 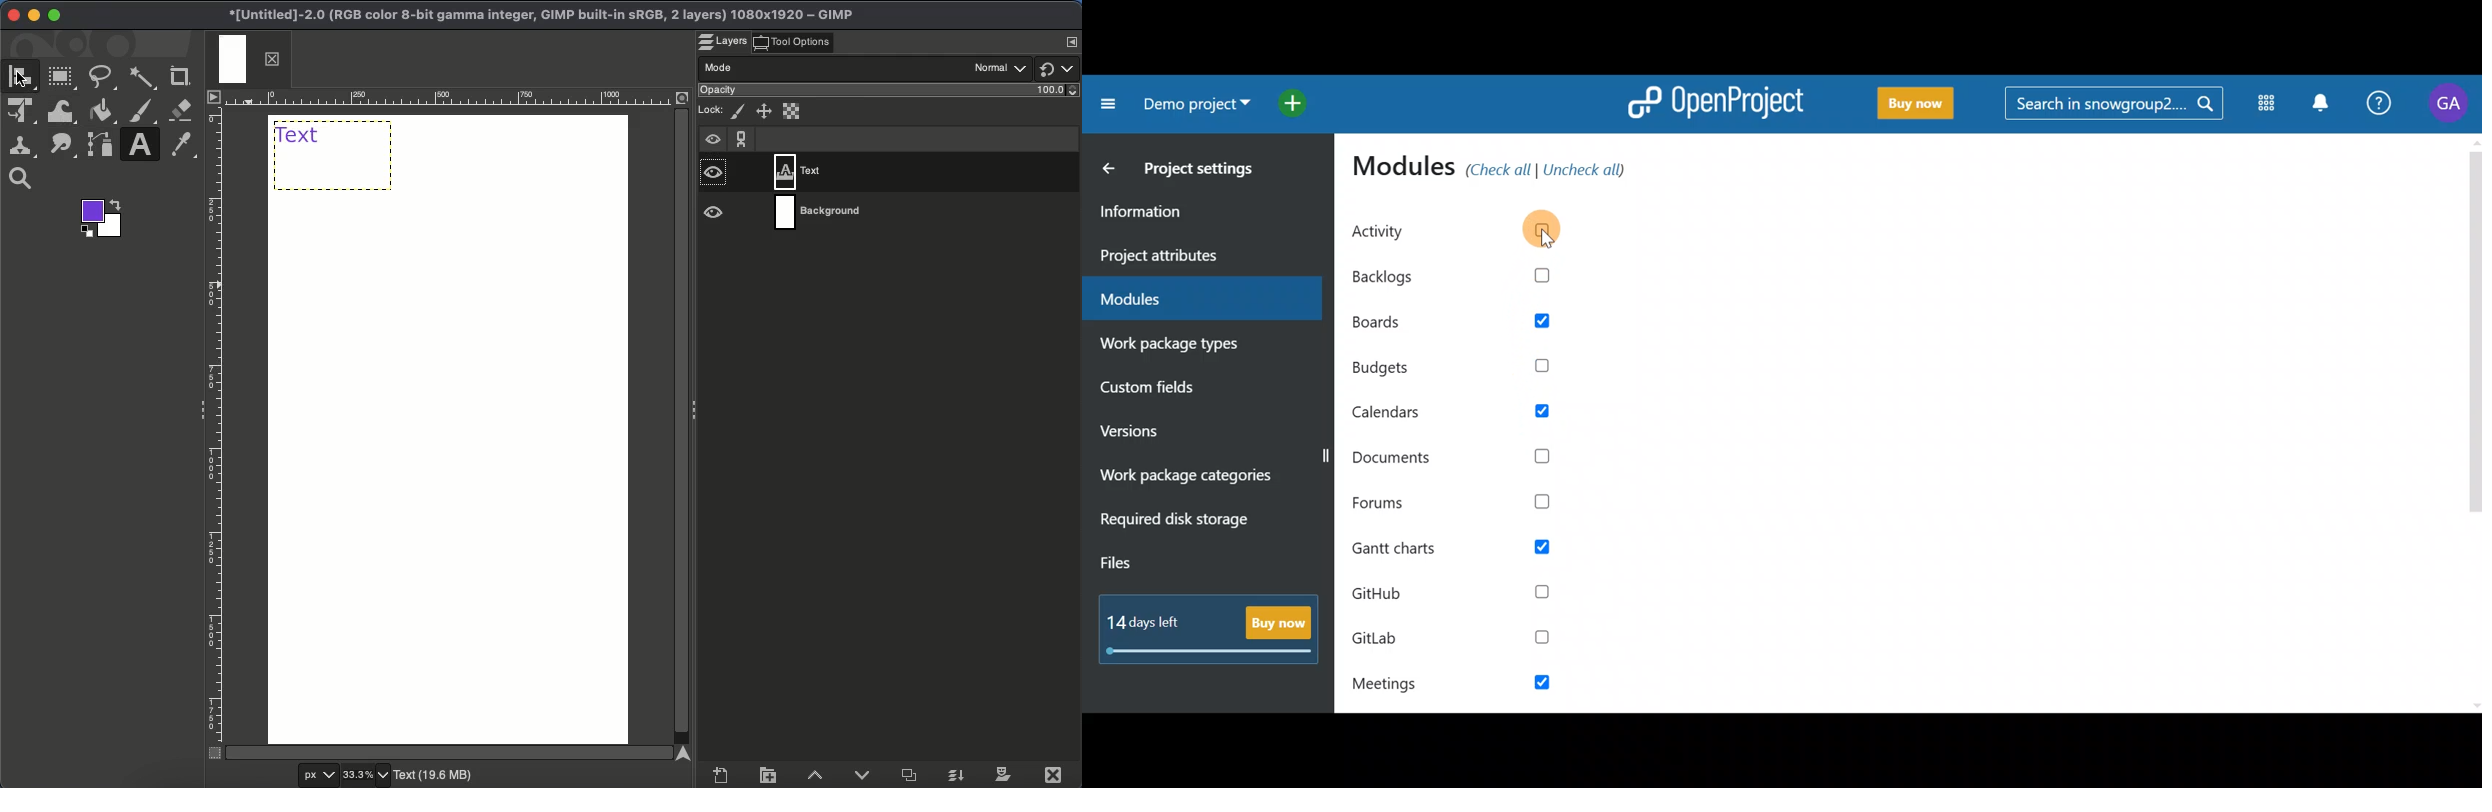 I want to click on Close, so click(x=1056, y=773).